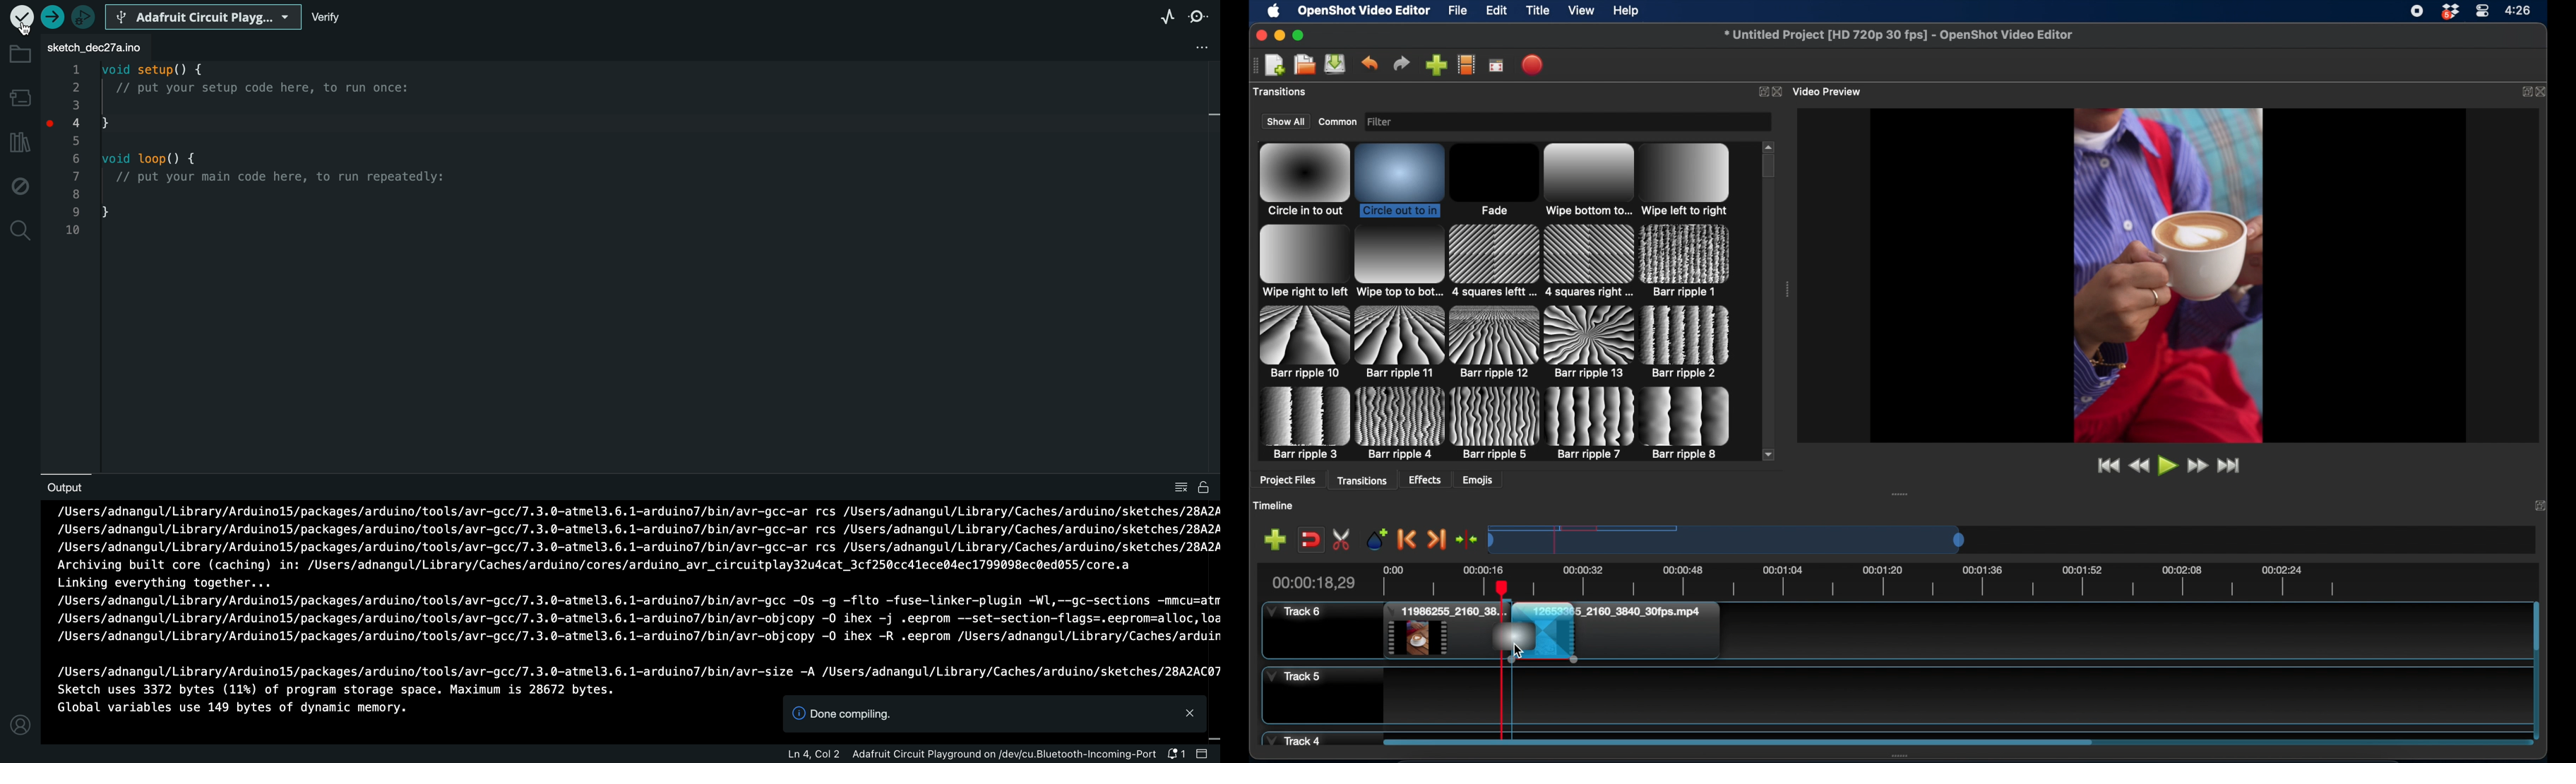  I want to click on open project, so click(1303, 65).